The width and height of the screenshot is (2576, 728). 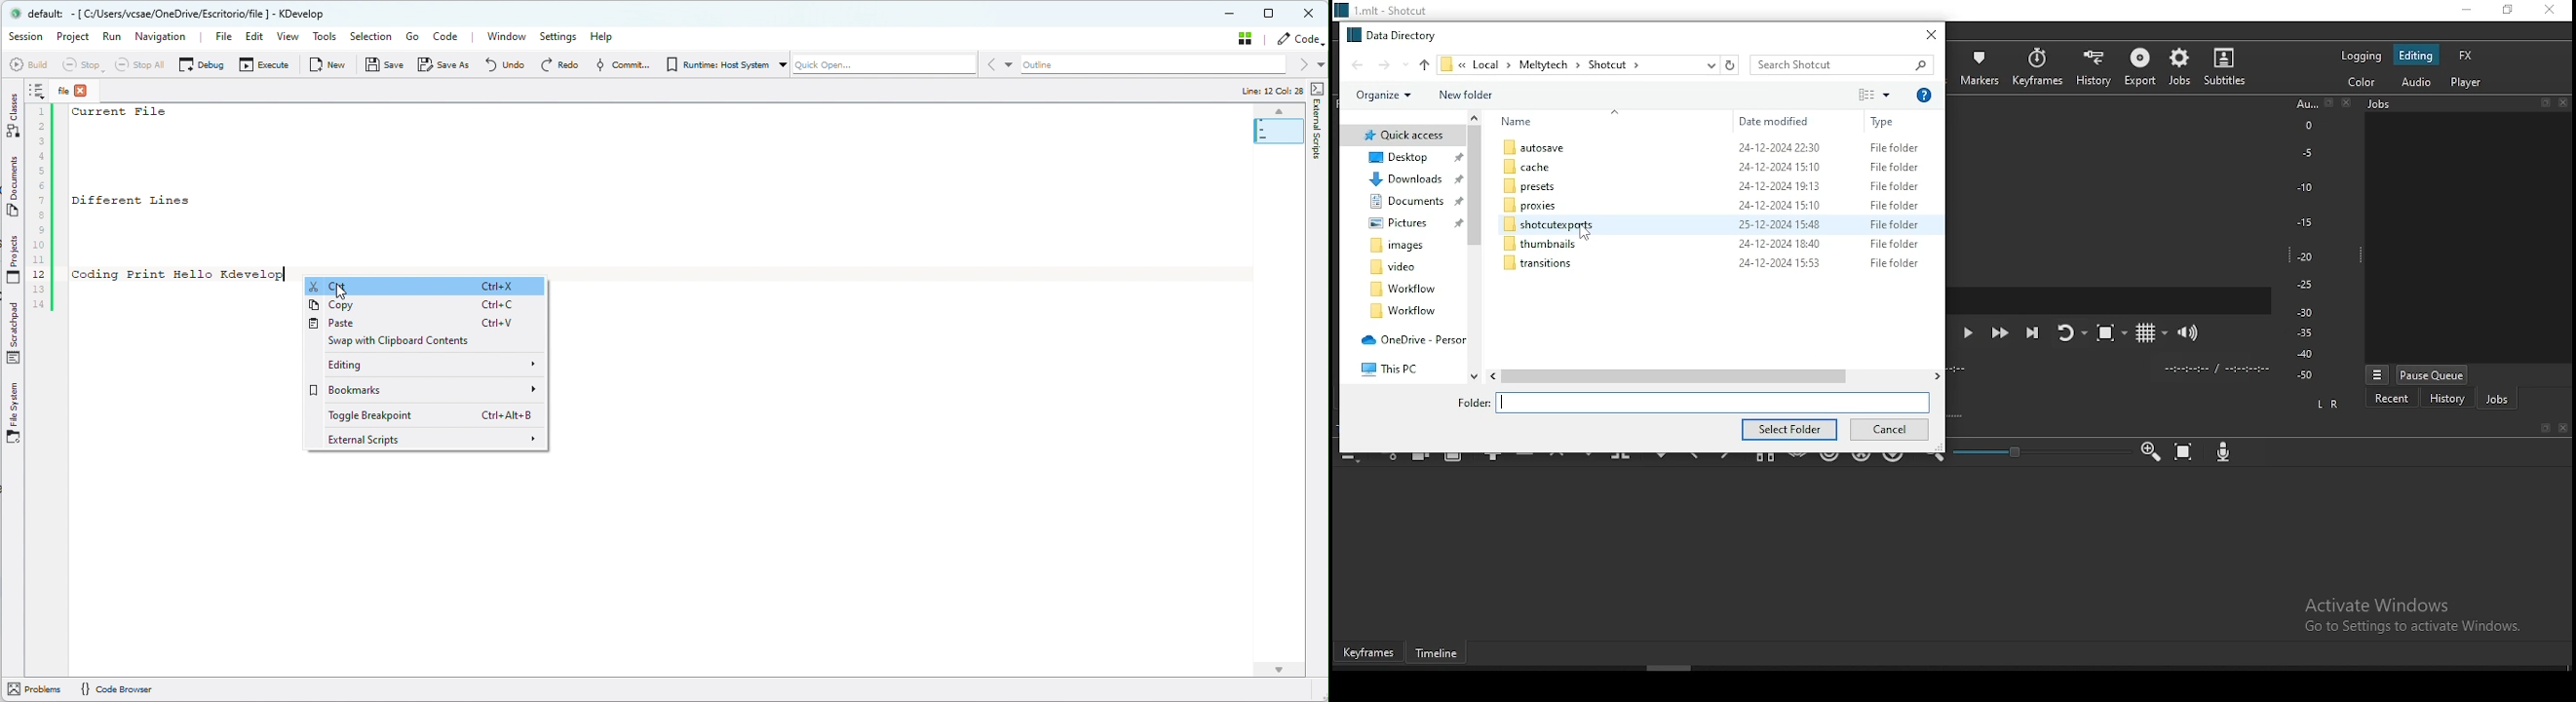 I want to click on local folder, so click(x=1404, y=135).